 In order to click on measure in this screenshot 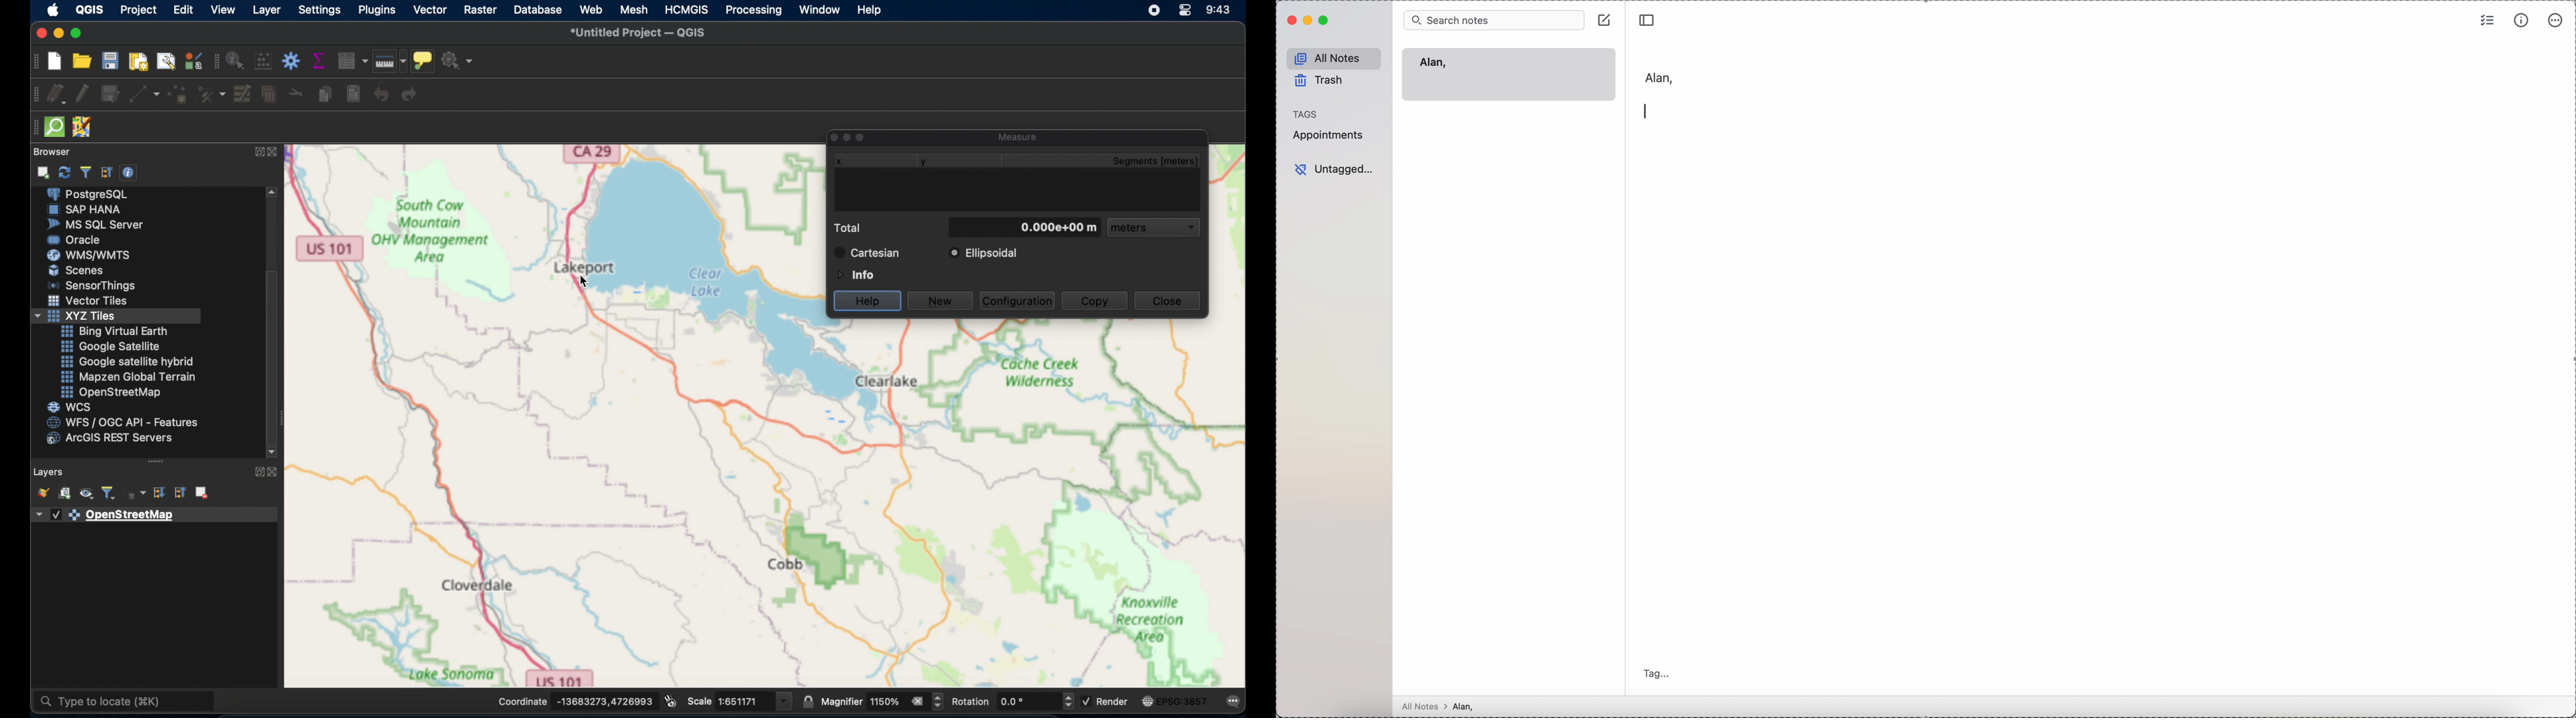, I will do `click(1019, 135)`.